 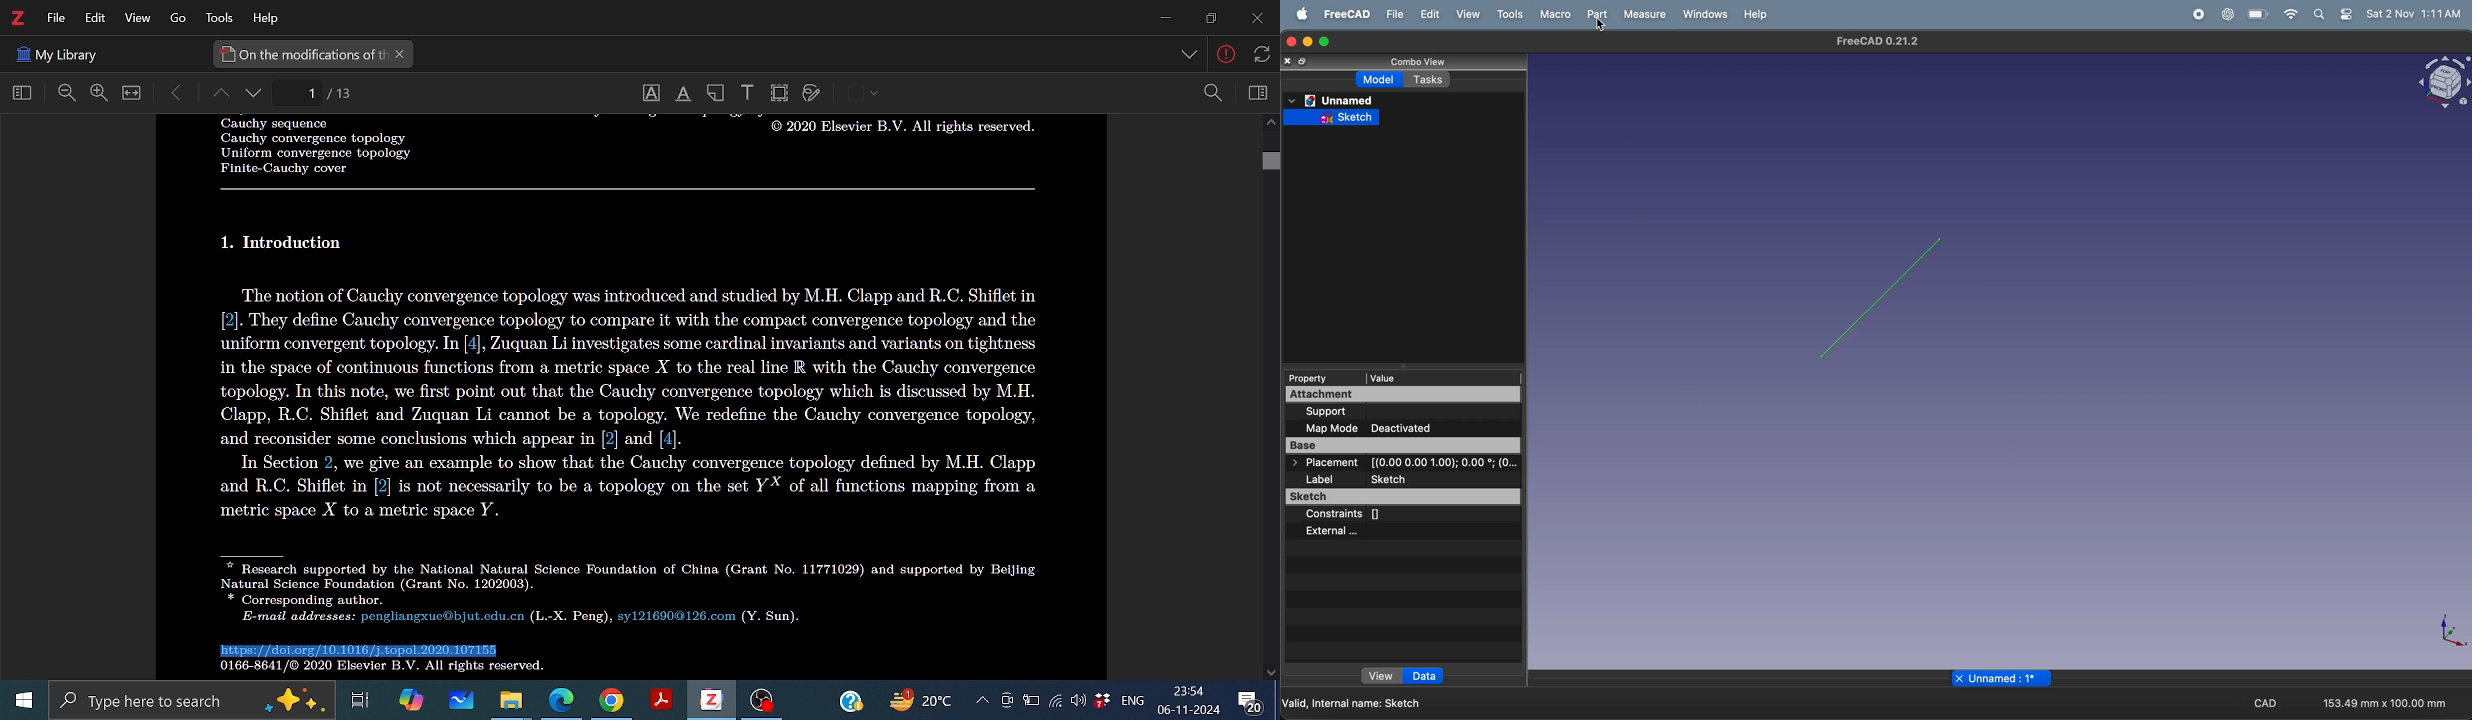 I want to click on unnamed, so click(x=2000, y=678).